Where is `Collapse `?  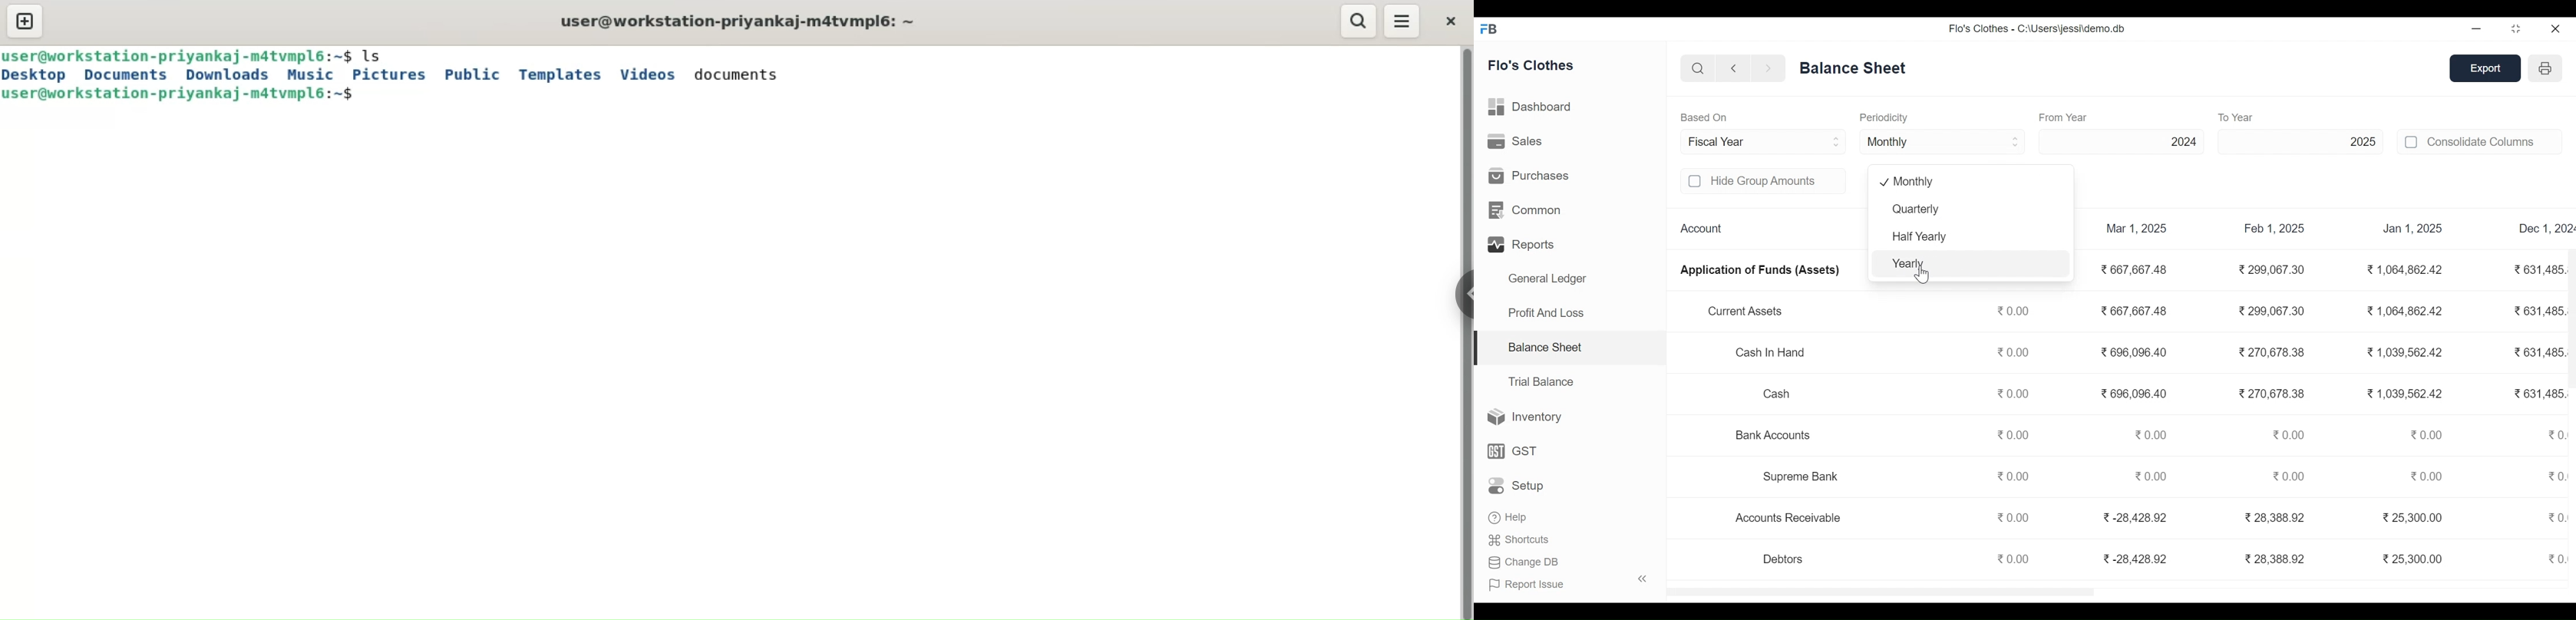 Collapse  is located at coordinates (1643, 578).